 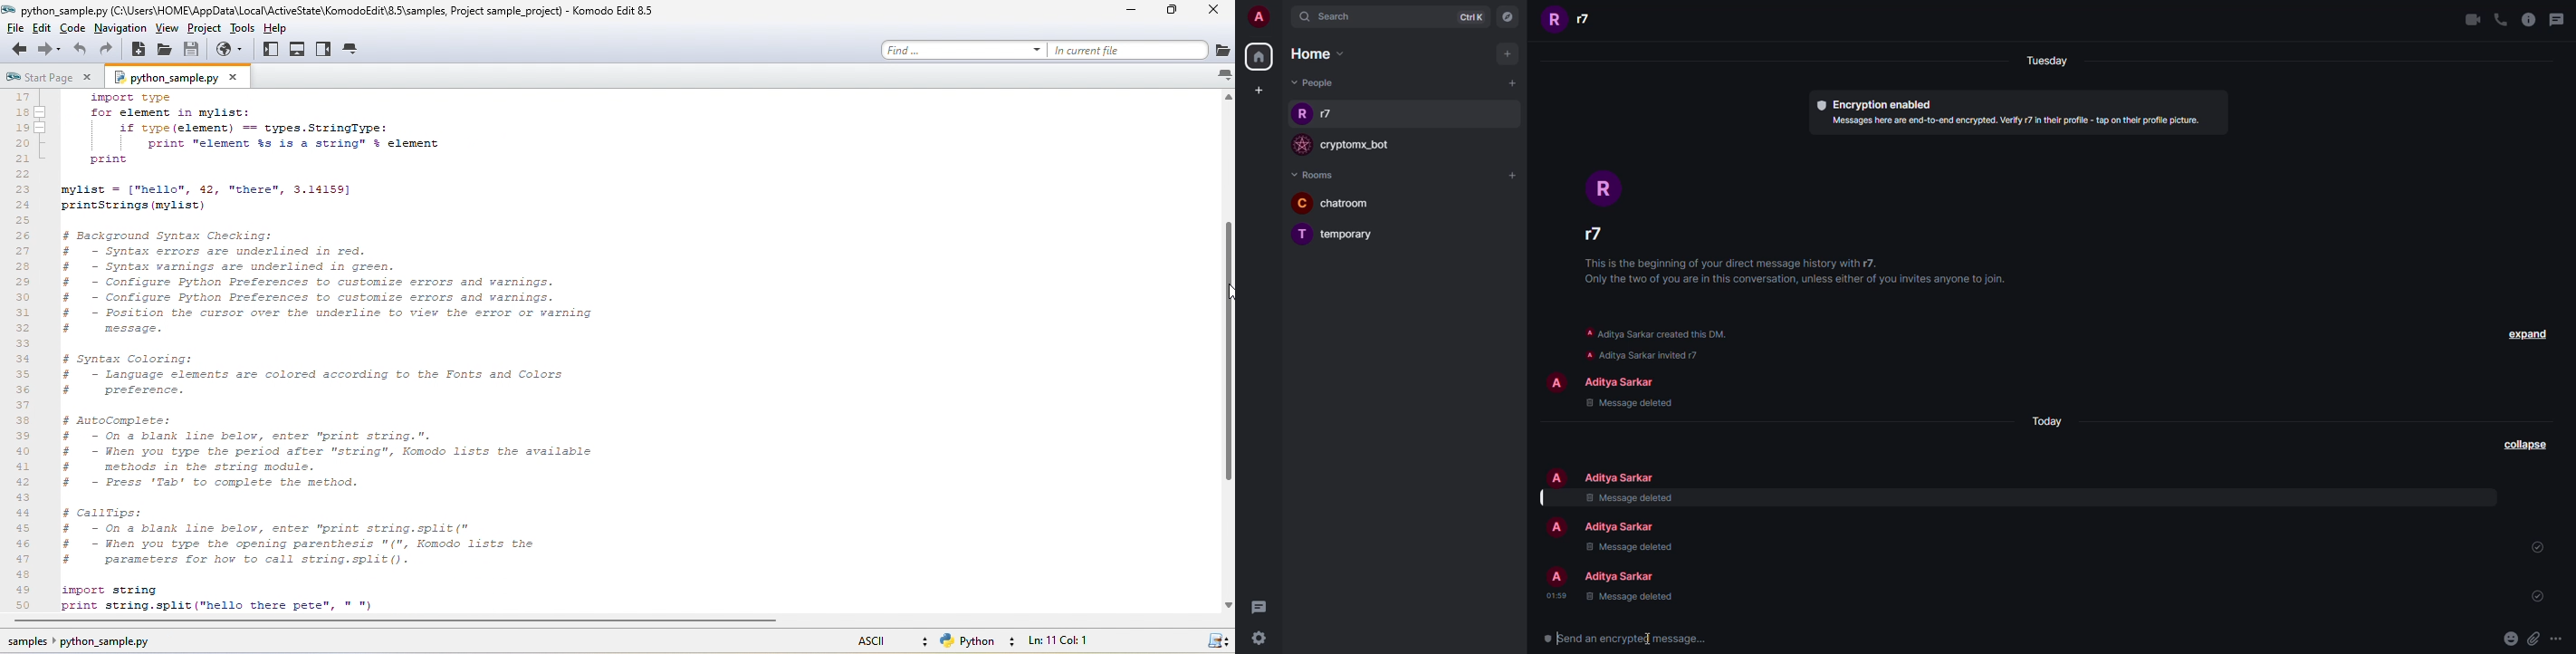 What do you see at coordinates (1623, 526) in the screenshot?
I see `people` at bounding box center [1623, 526].